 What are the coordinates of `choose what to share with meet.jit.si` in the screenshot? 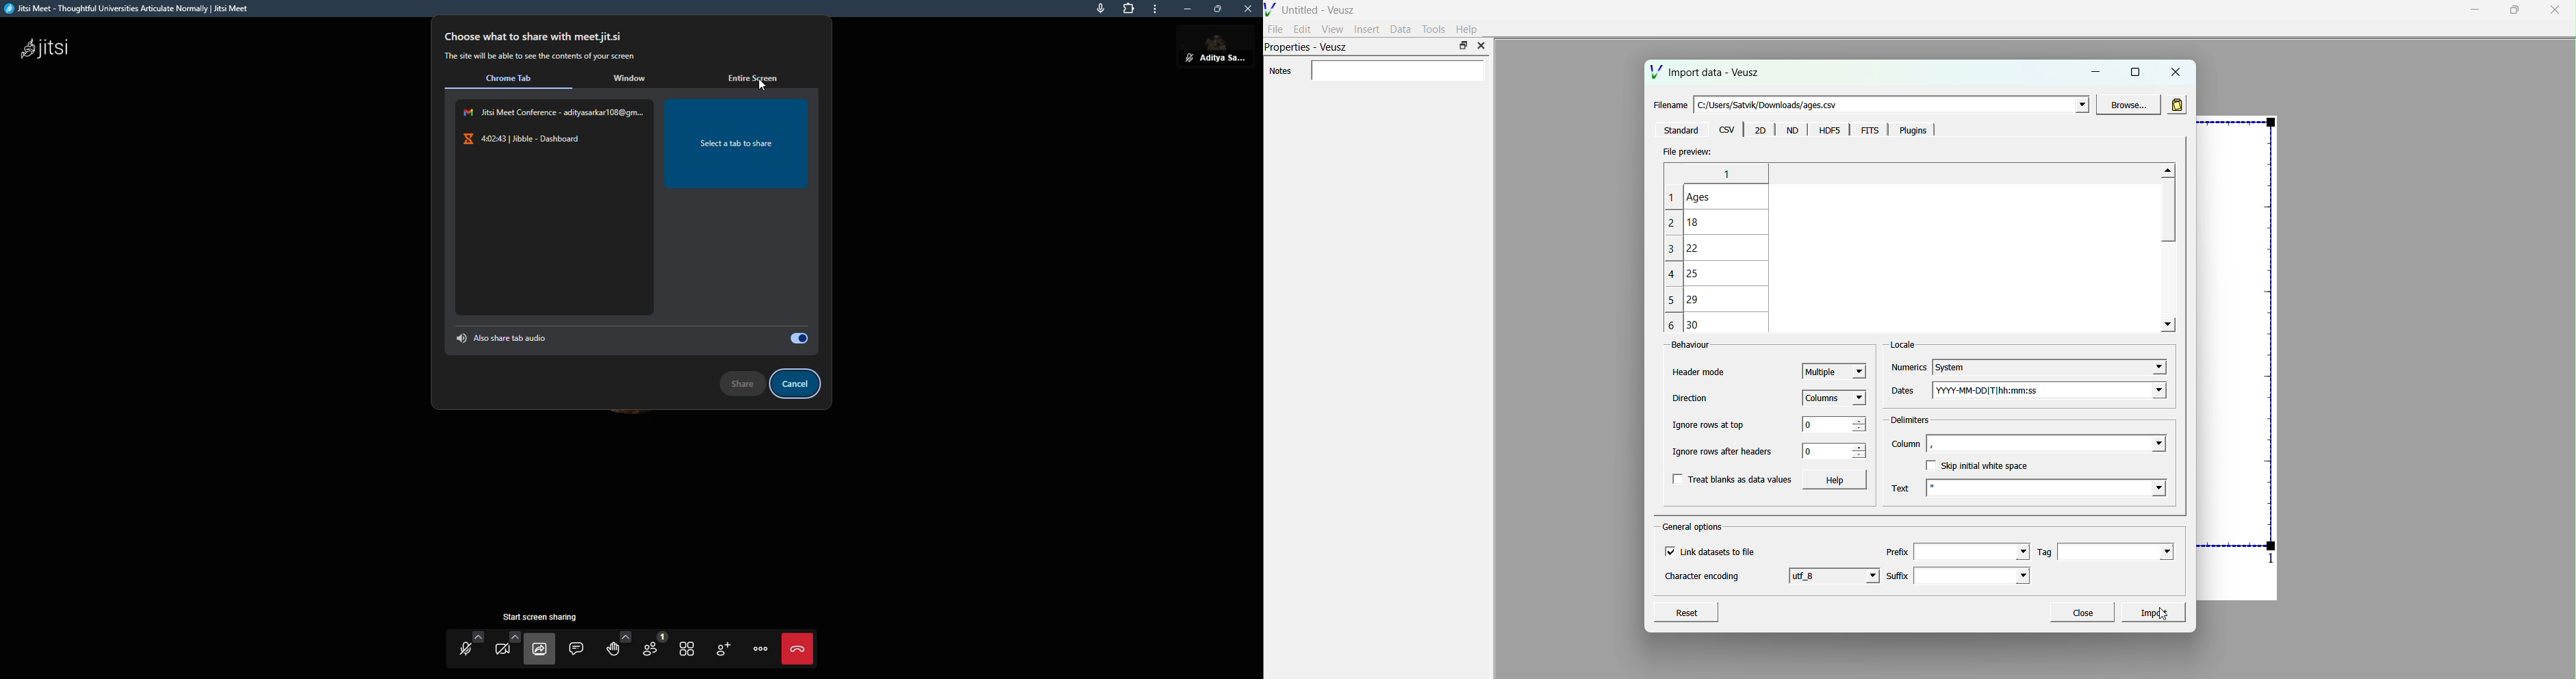 It's located at (537, 36).